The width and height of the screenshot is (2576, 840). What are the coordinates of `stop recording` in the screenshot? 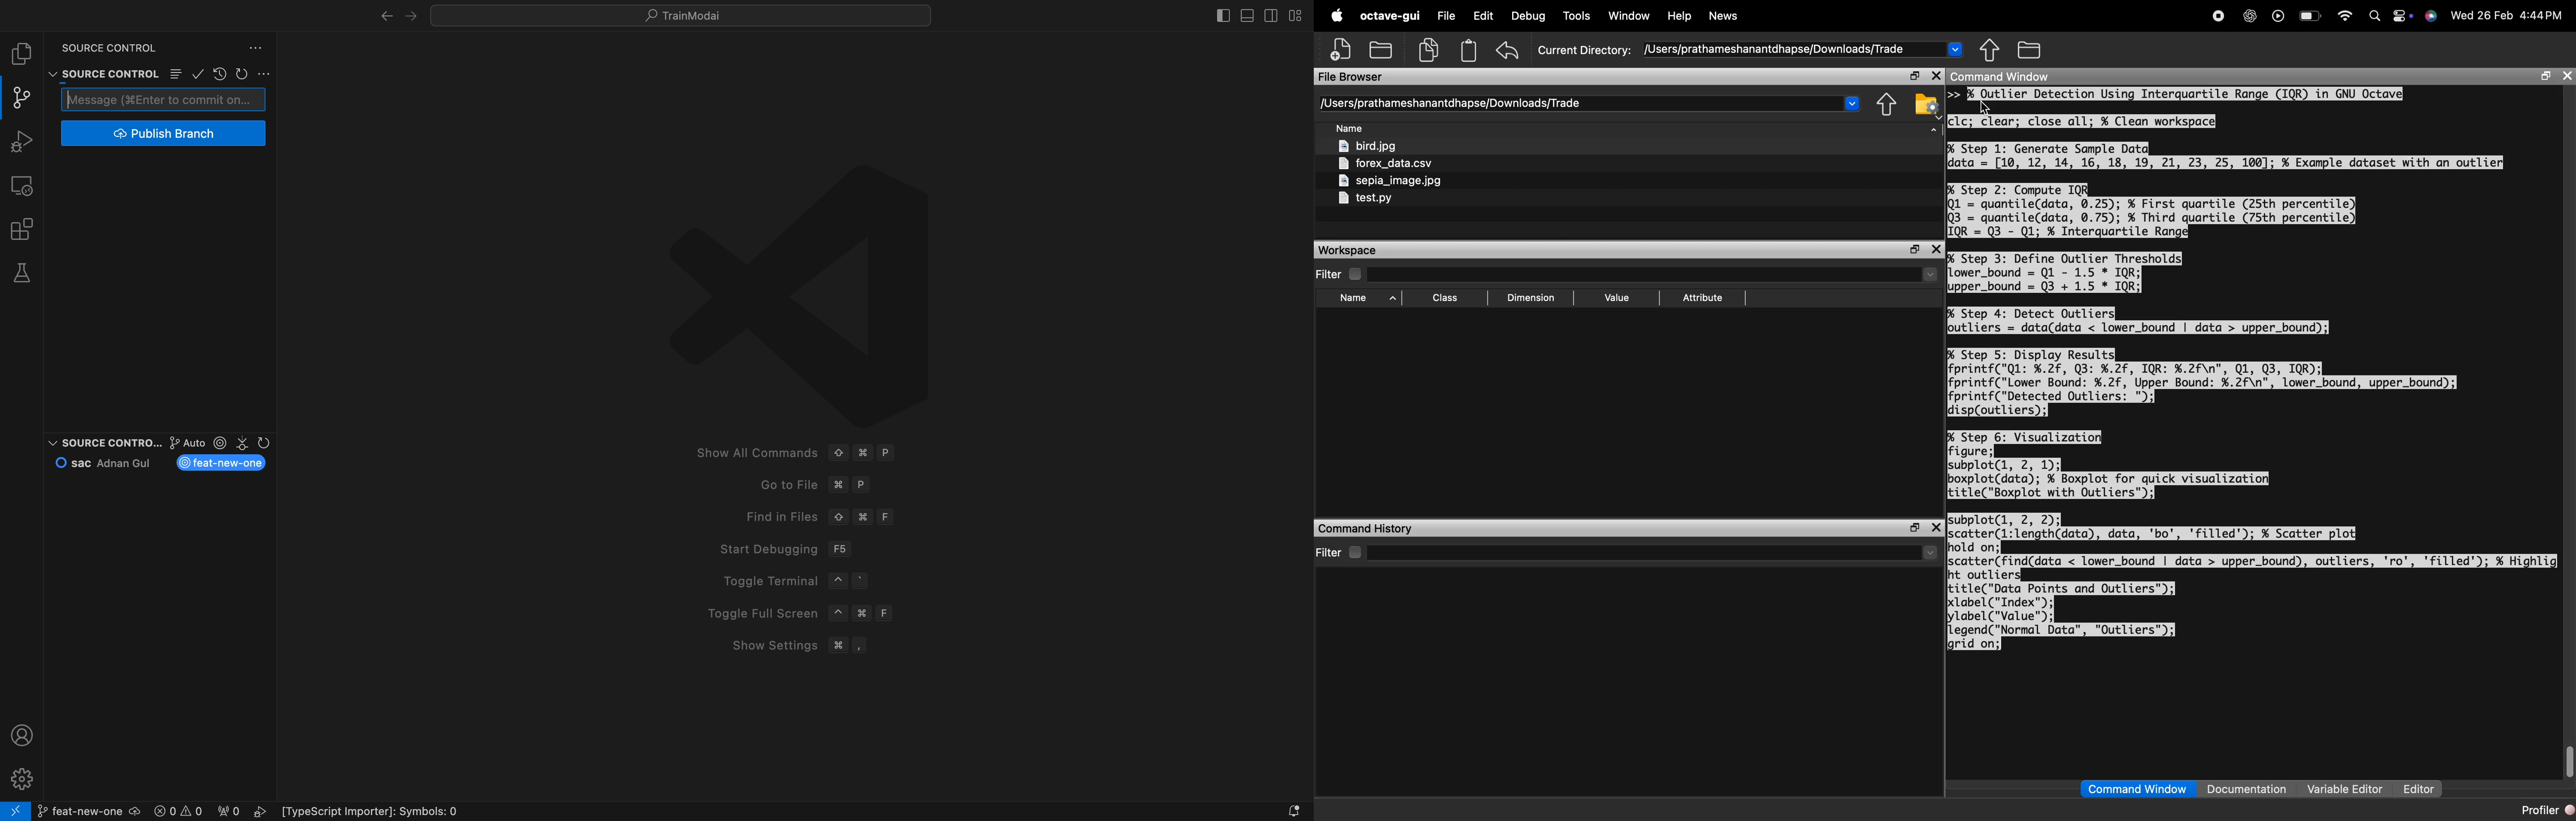 It's located at (2219, 18).